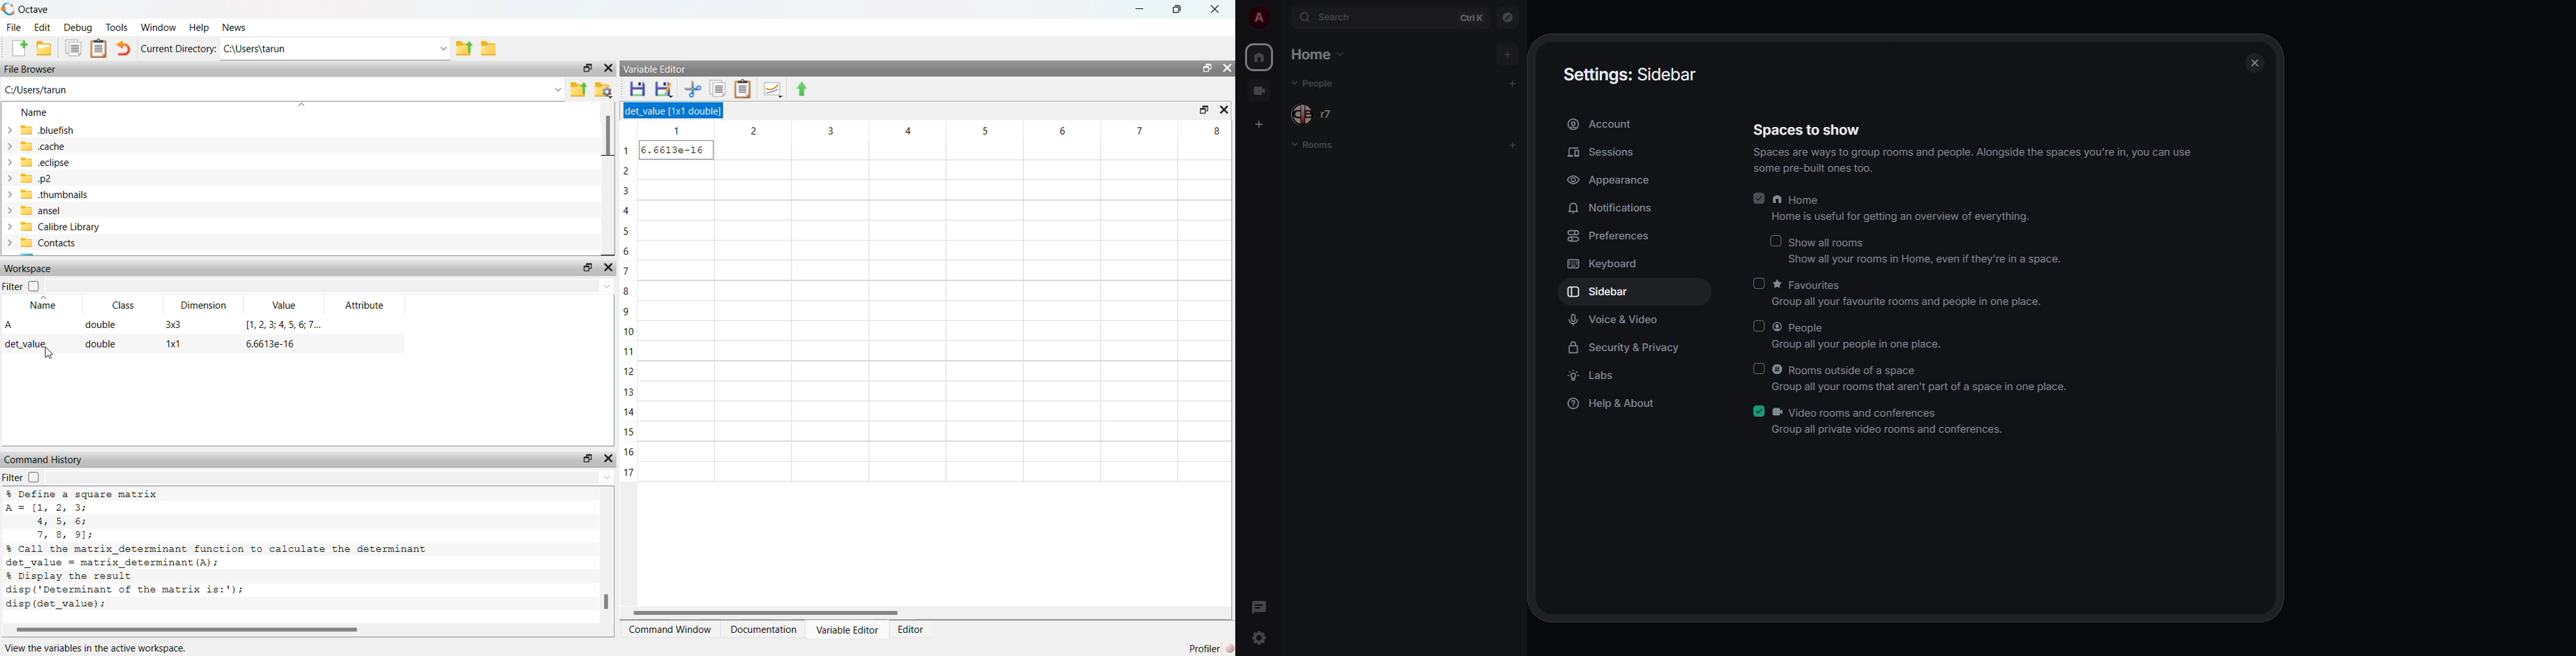 The height and width of the screenshot is (672, 2576). Describe the element at coordinates (1260, 57) in the screenshot. I see `home` at that location.